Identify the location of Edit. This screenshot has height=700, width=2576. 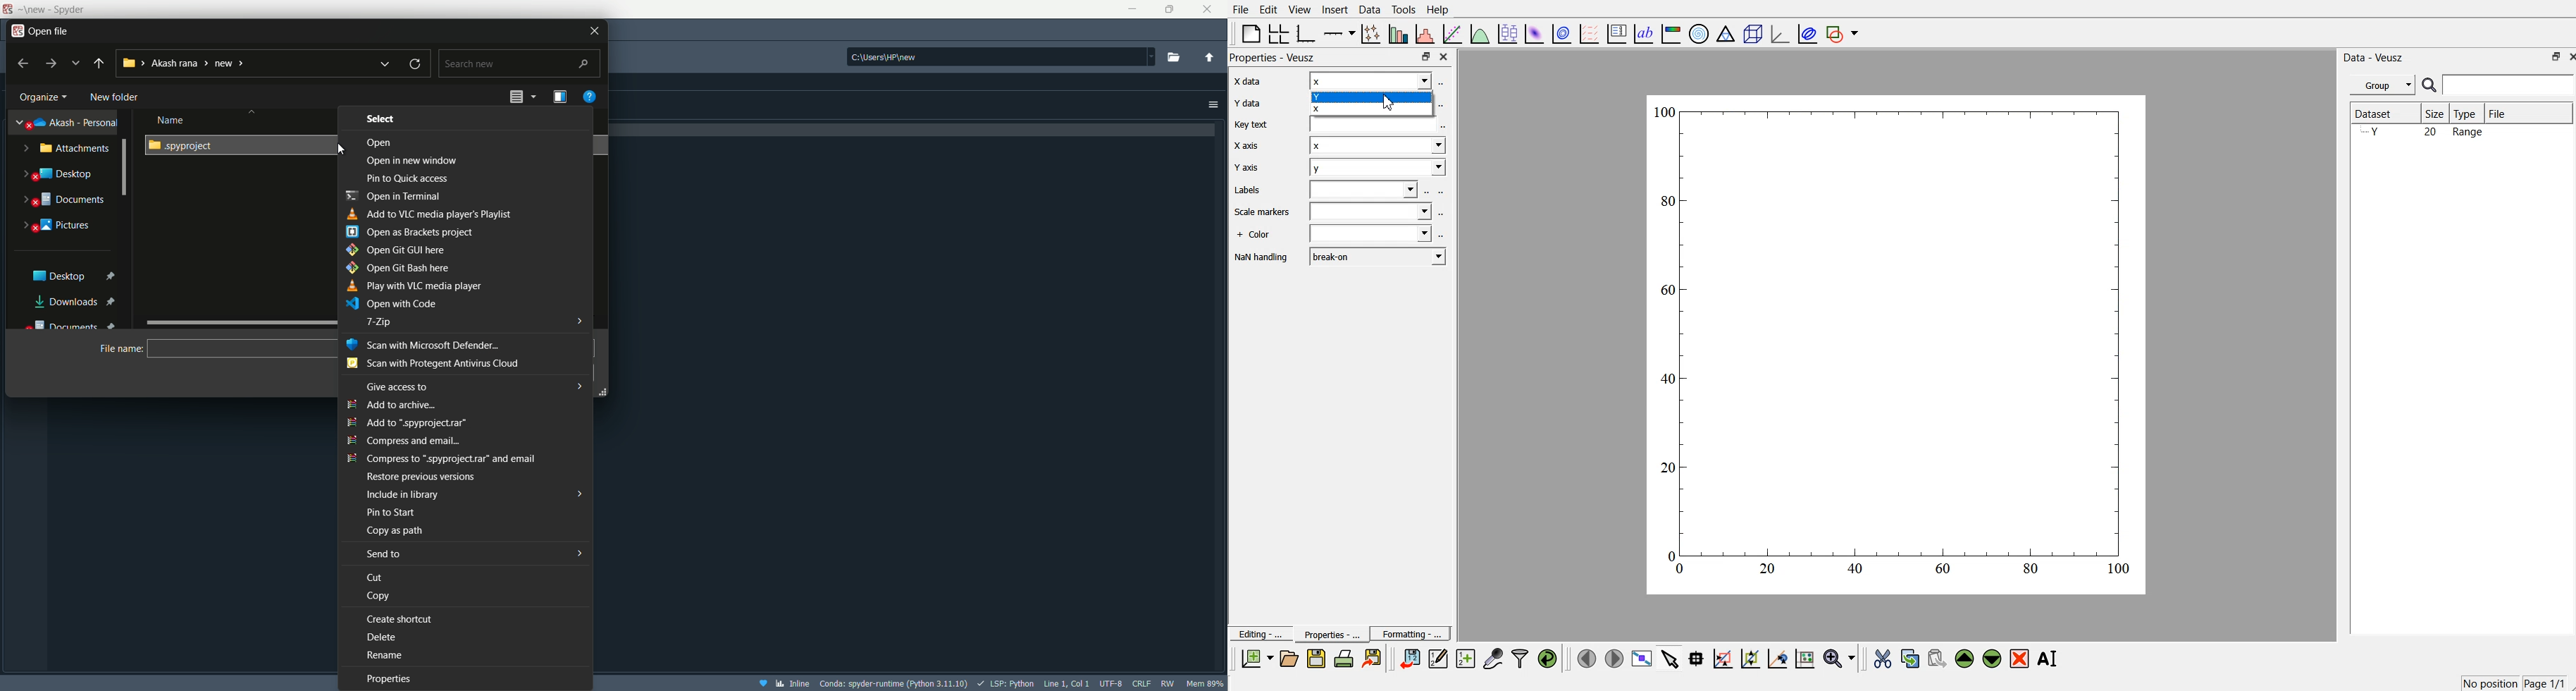
(1269, 9).